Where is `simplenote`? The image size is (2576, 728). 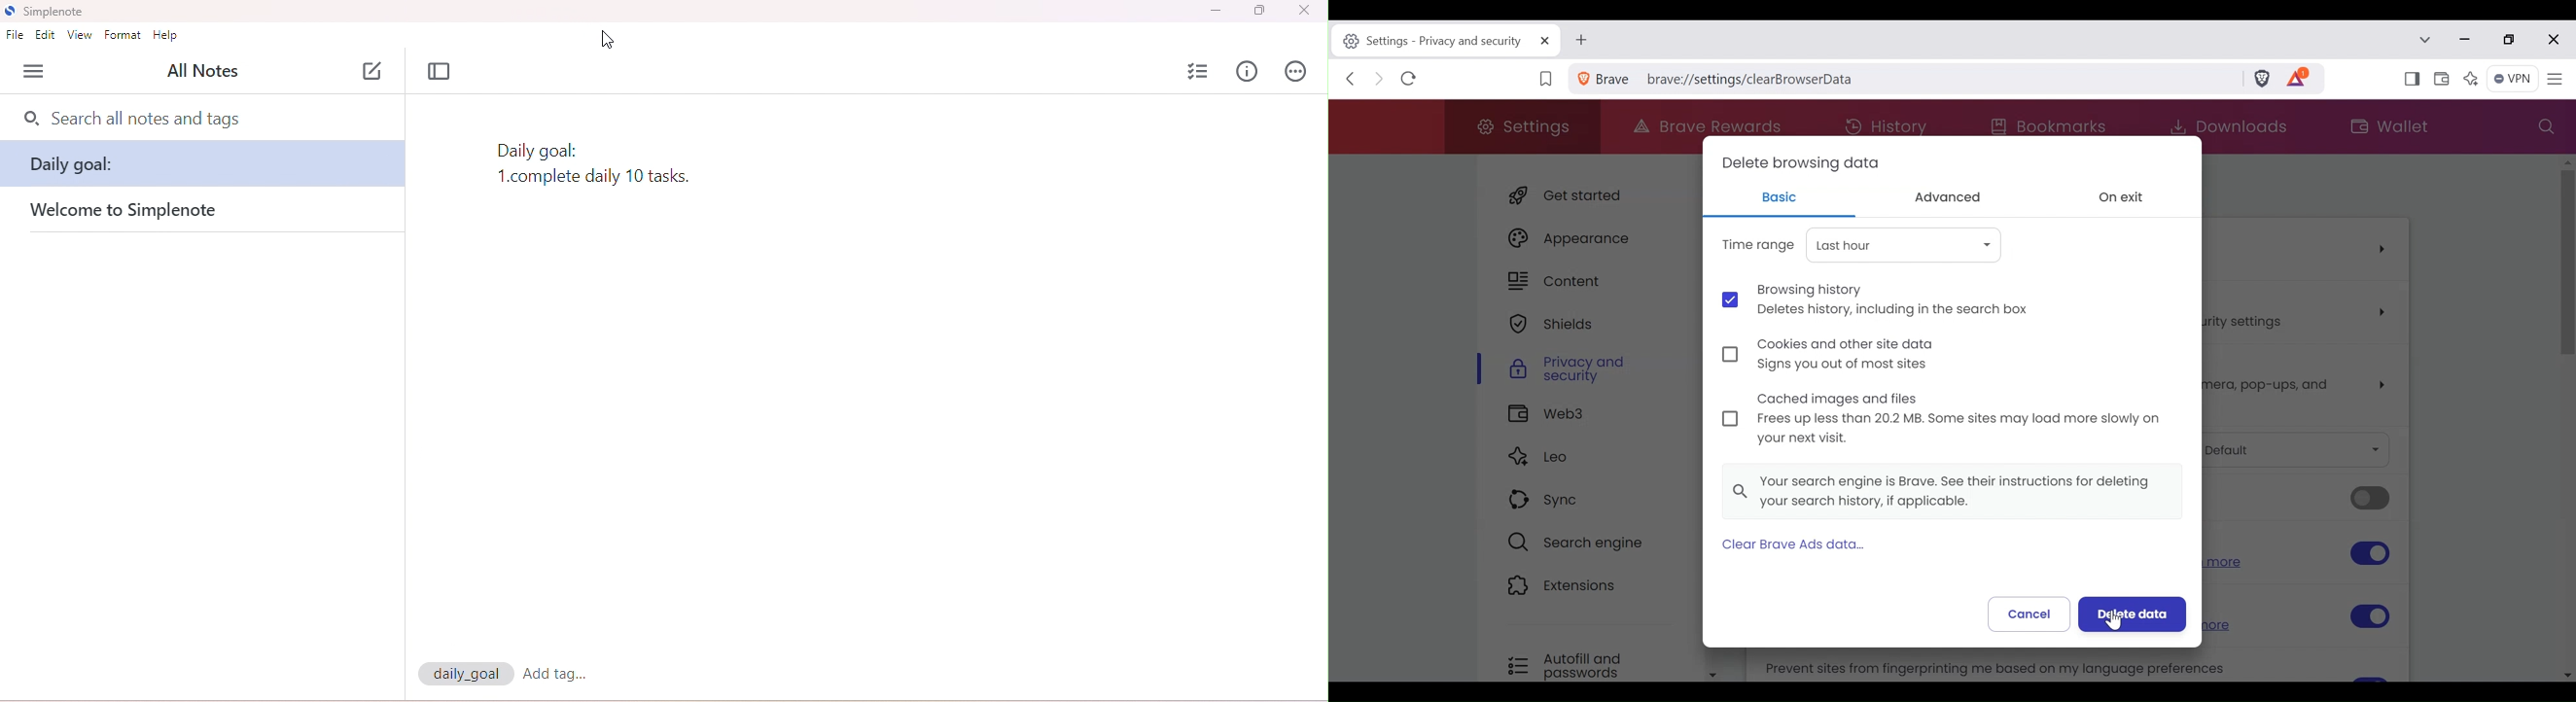
simplenote is located at coordinates (48, 12).